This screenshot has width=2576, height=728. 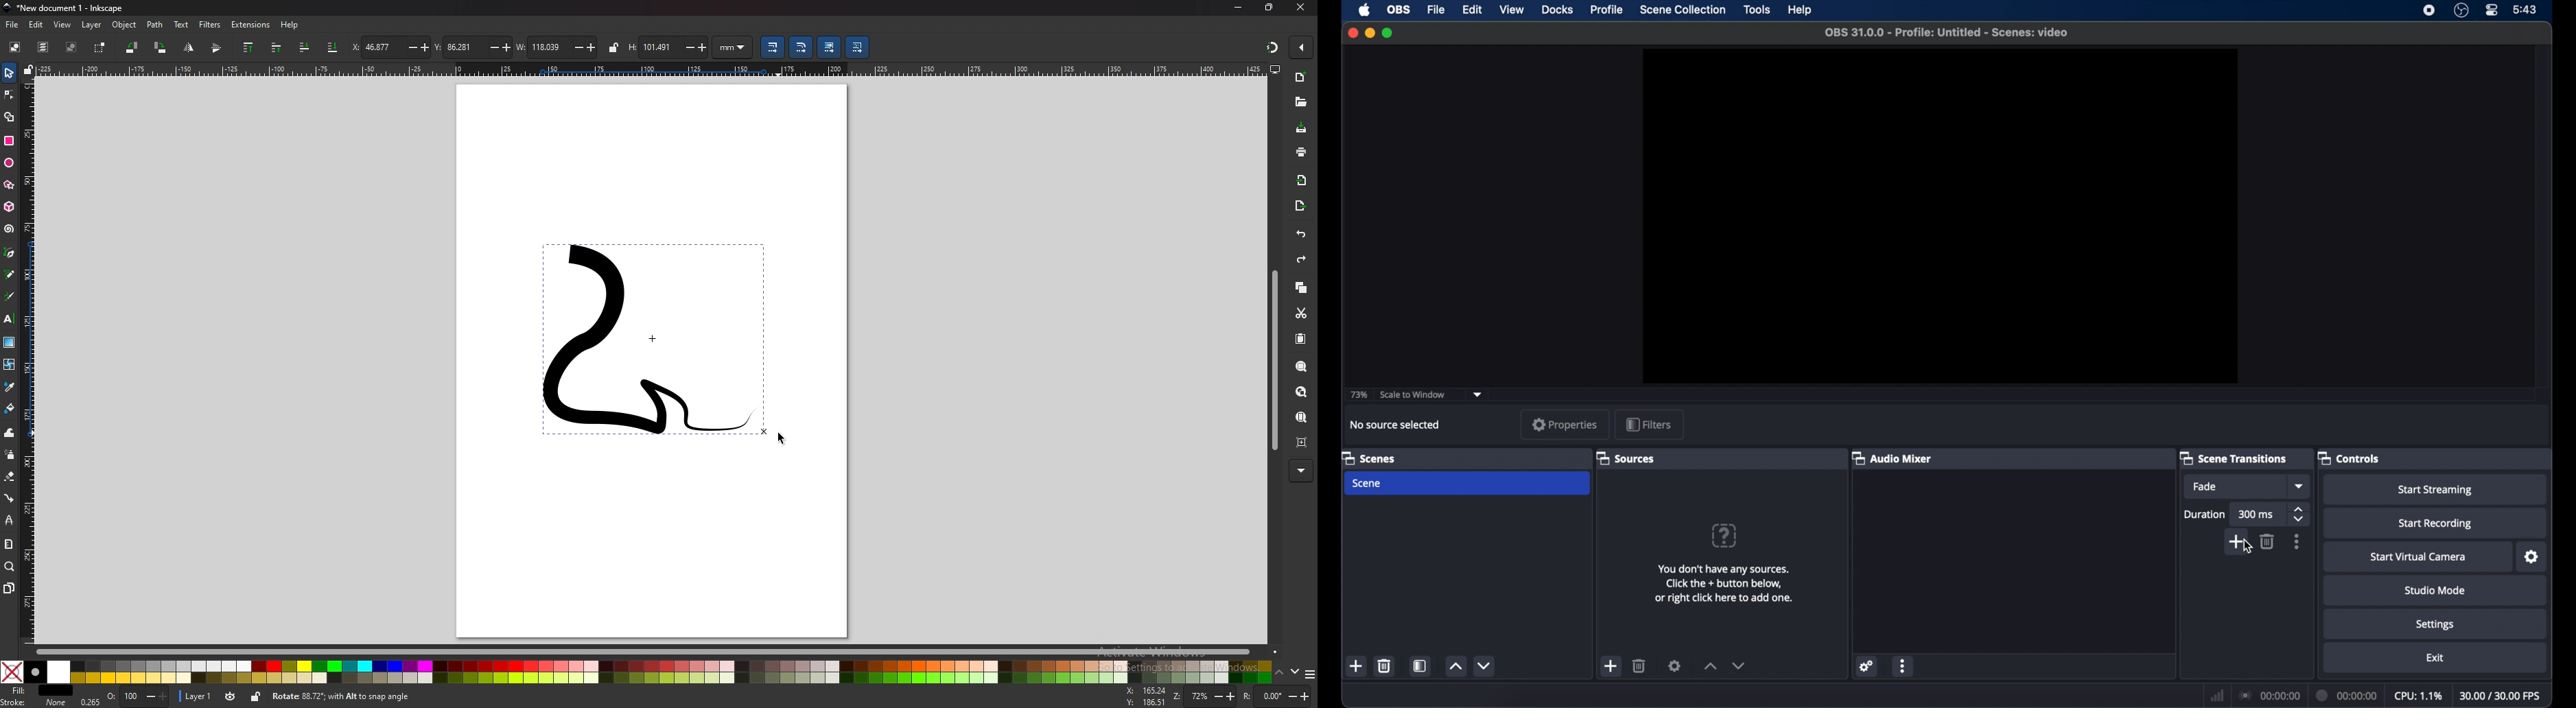 What do you see at coordinates (35, 689) in the screenshot?
I see `fill` at bounding box center [35, 689].